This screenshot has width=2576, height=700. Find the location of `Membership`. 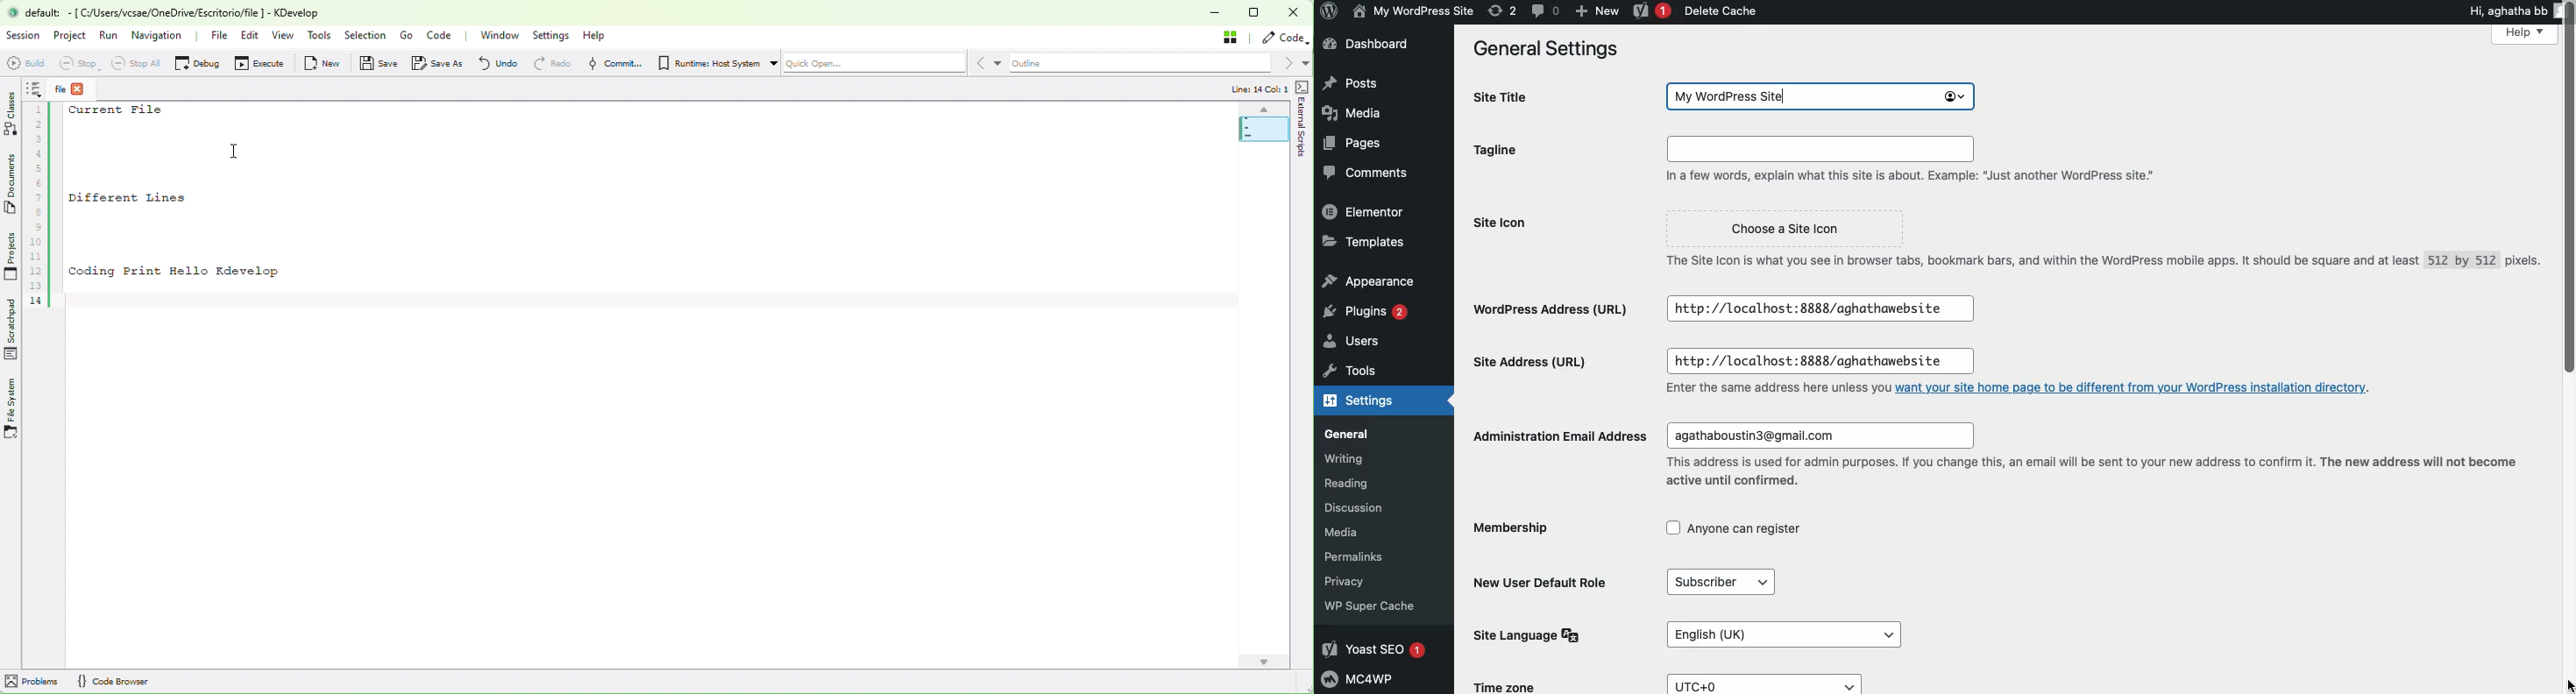

Membership is located at coordinates (1529, 531).